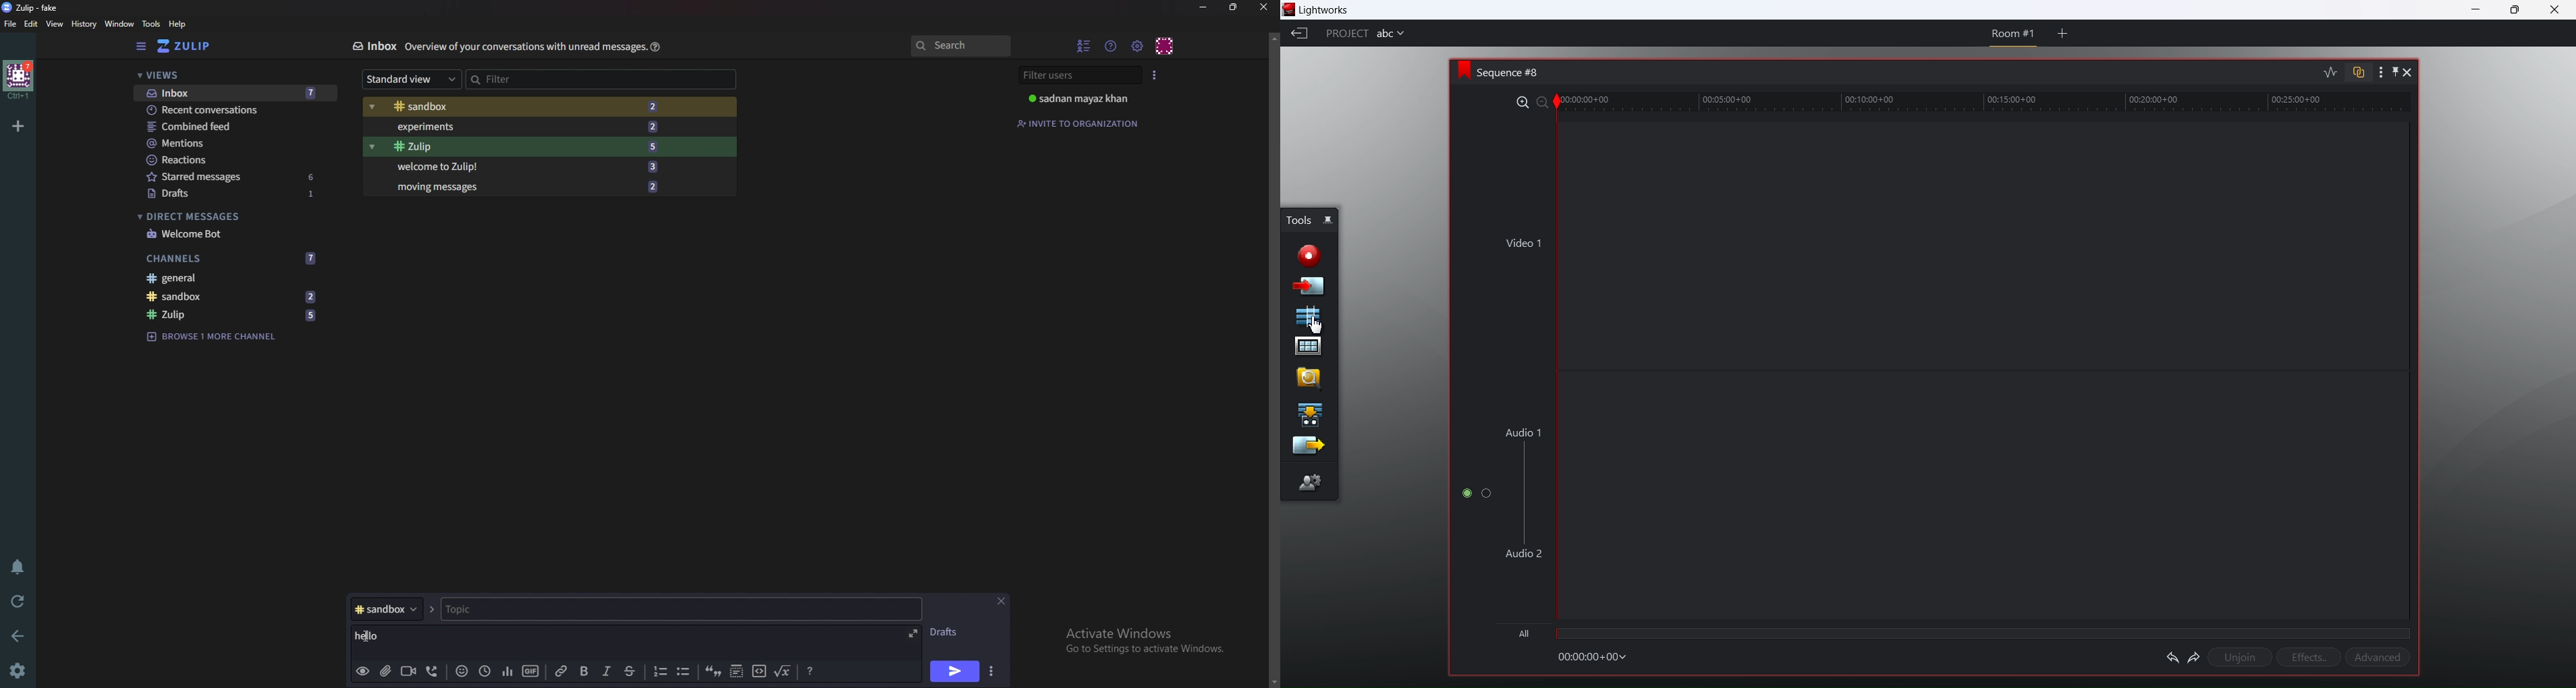 This screenshot has height=700, width=2576. I want to click on play a sequence, so click(1311, 413).